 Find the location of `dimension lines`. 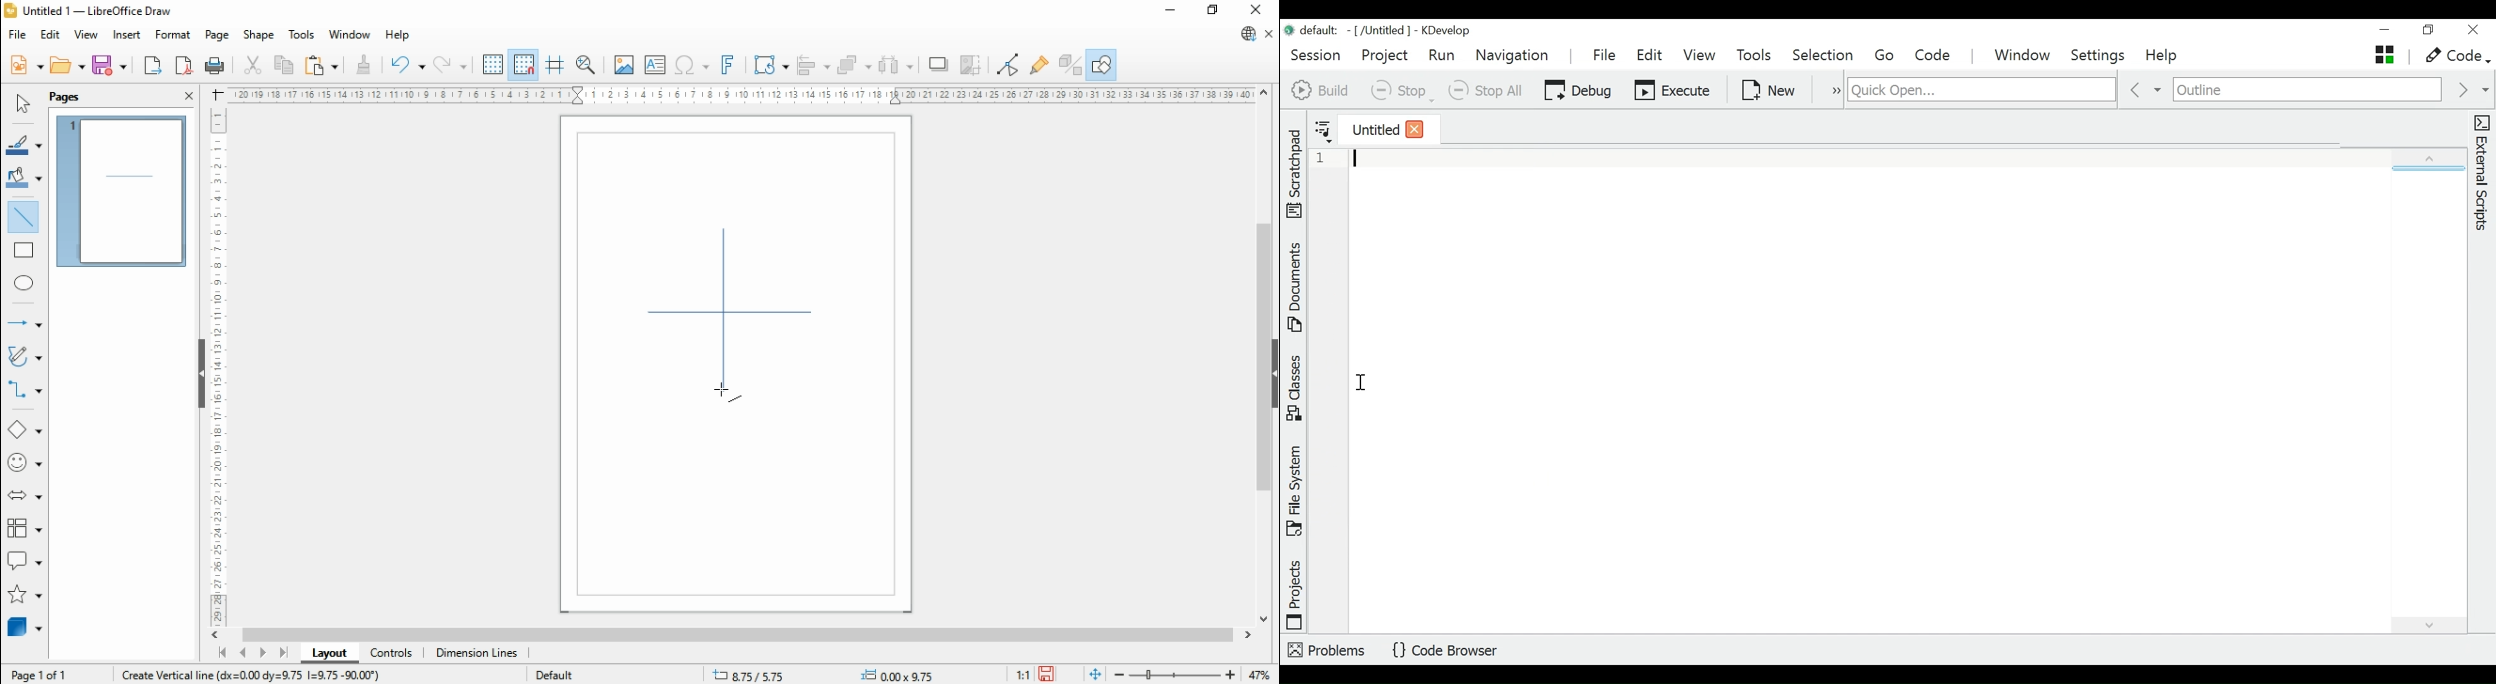

dimension lines is located at coordinates (477, 654).